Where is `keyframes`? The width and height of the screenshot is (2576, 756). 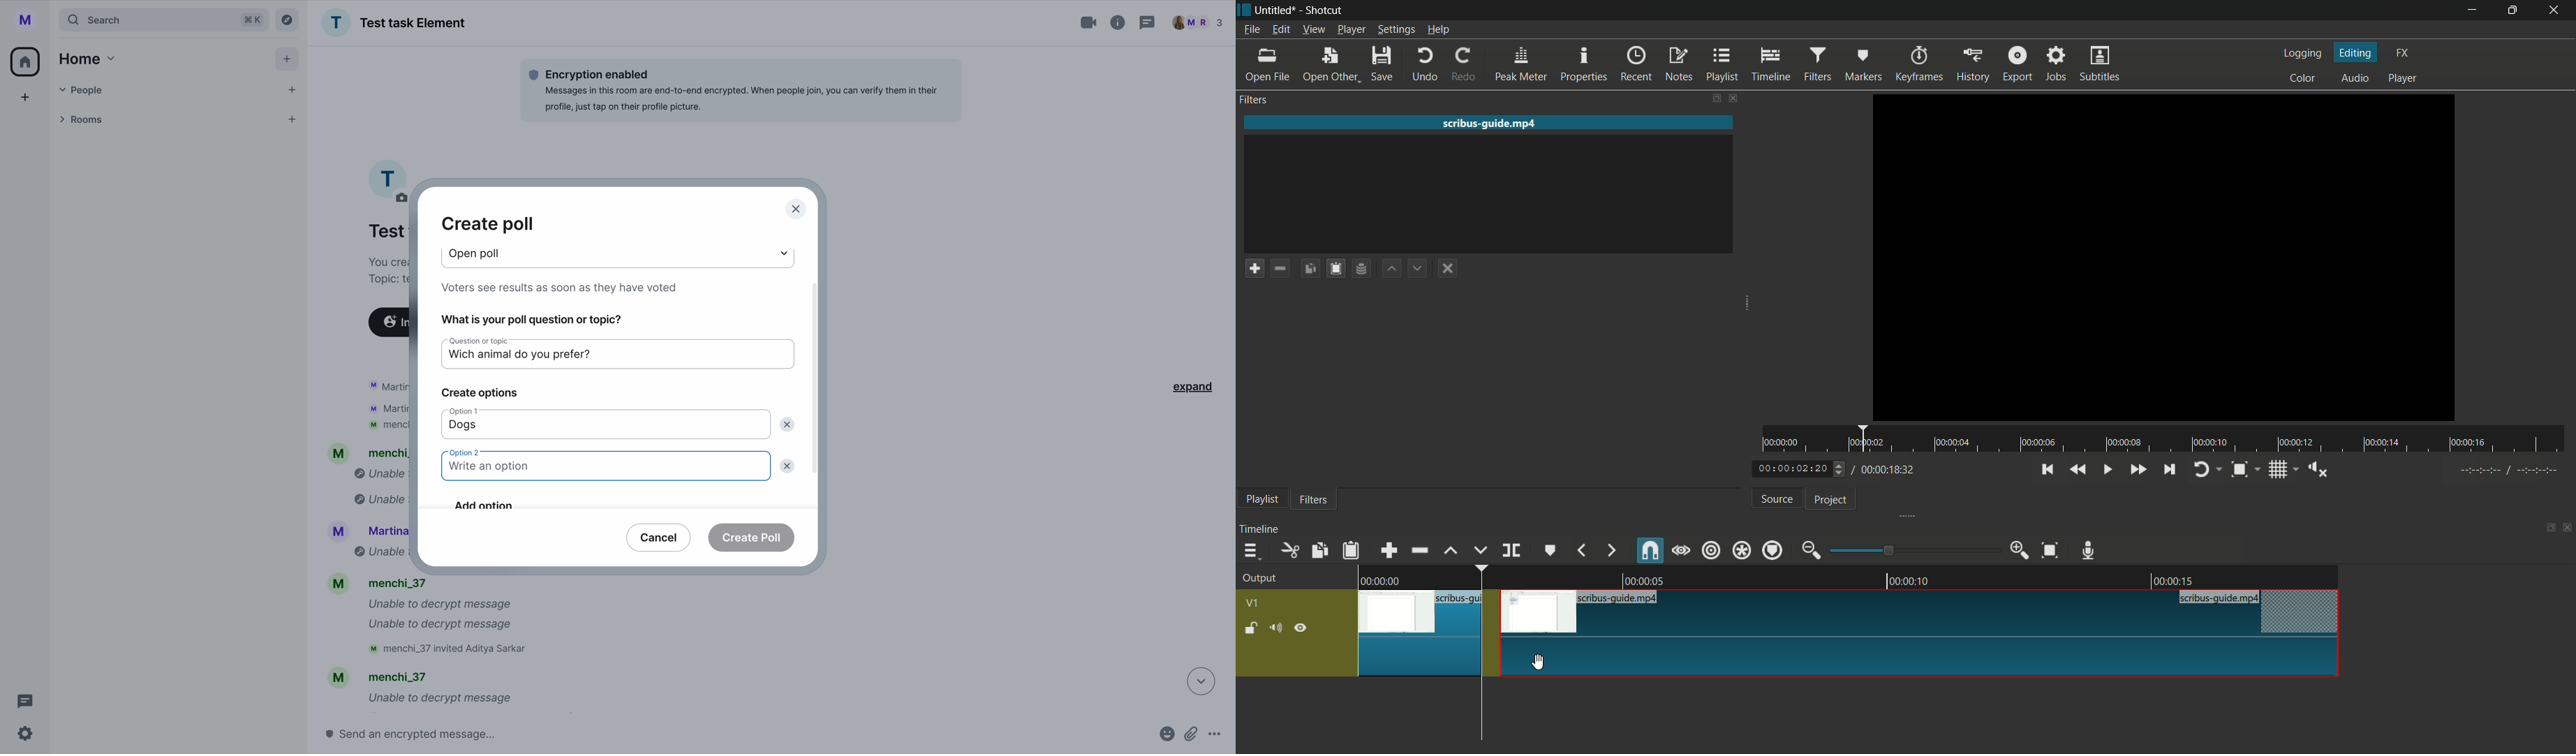 keyframes is located at coordinates (1921, 65).